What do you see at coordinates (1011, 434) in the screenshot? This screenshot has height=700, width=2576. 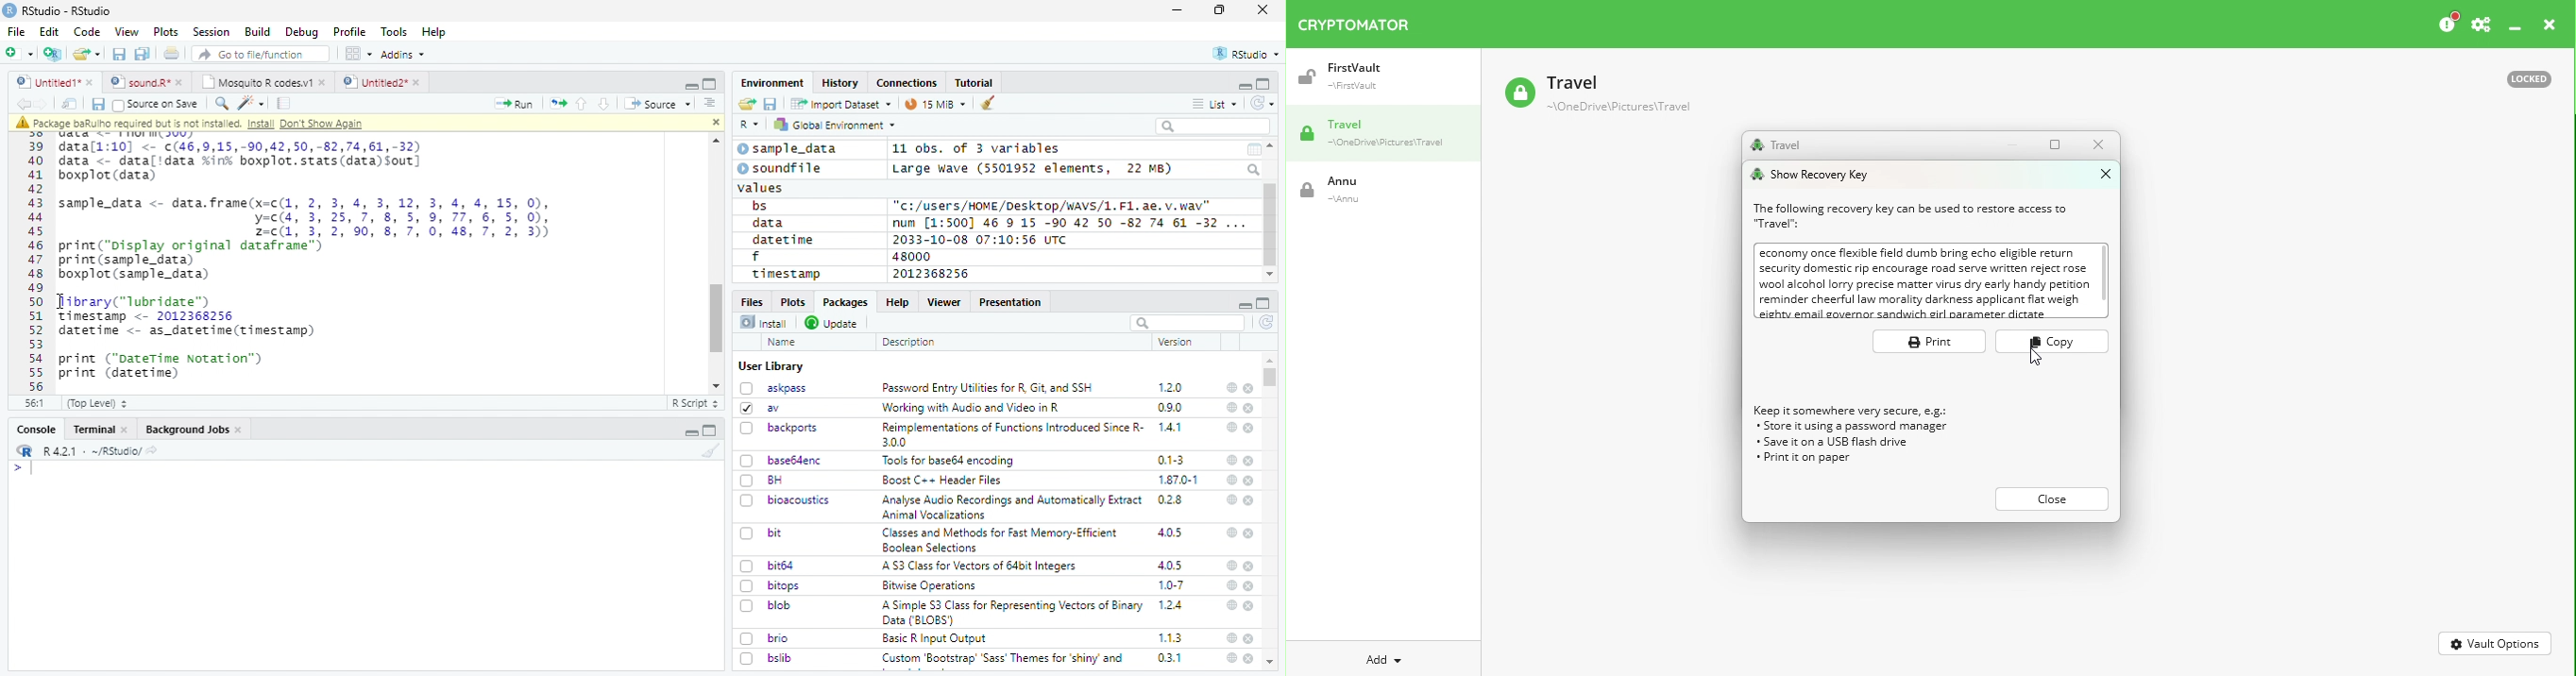 I see `Reimplementations of Functions Introduced Since R-
300` at bounding box center [1011, 434].